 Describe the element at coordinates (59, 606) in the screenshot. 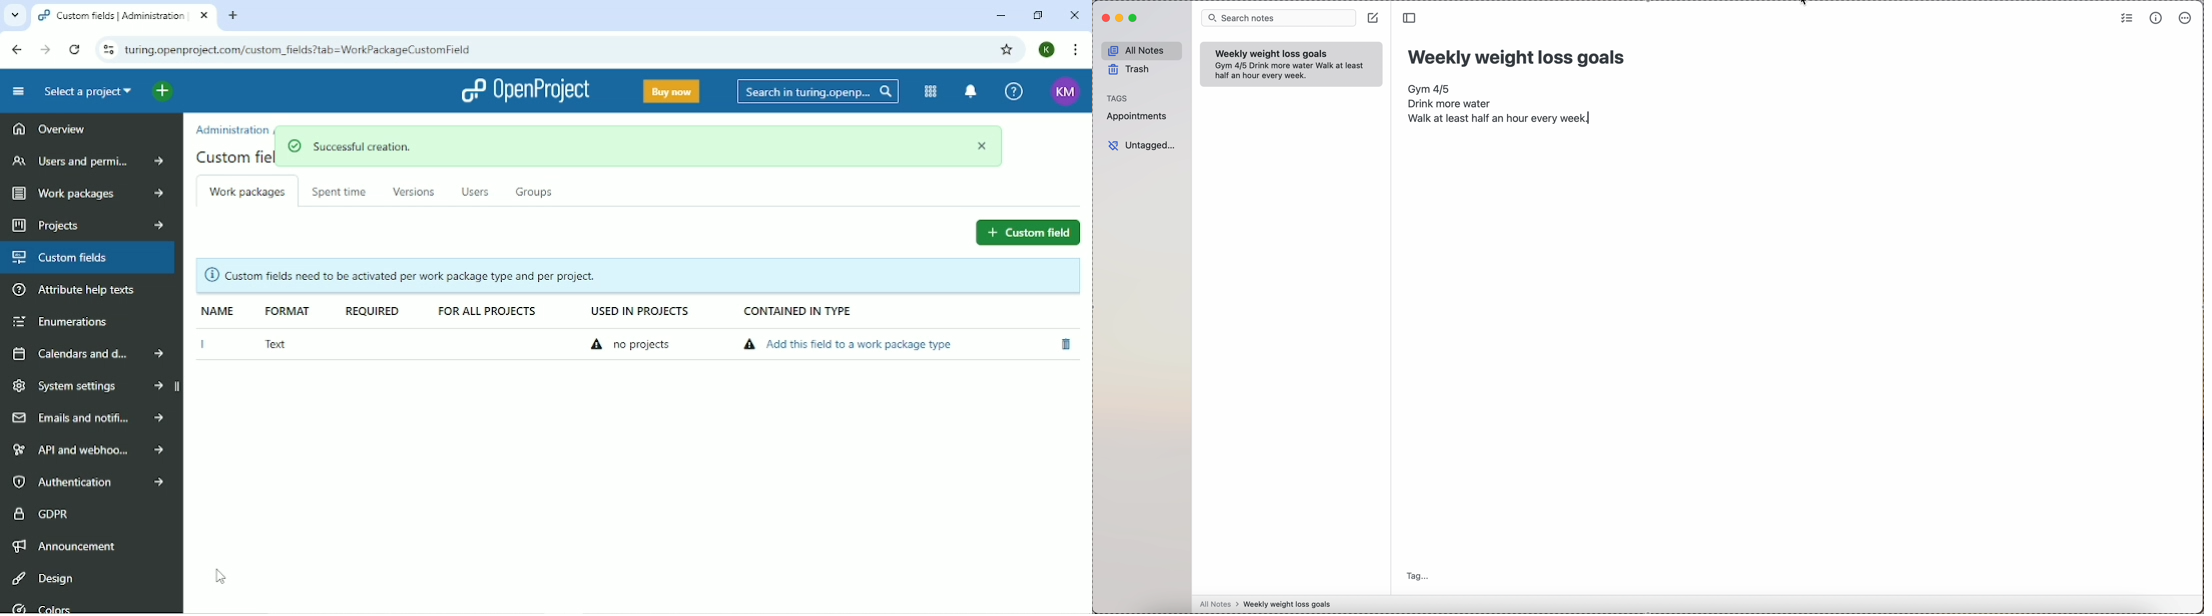

I see `colors` at that location.